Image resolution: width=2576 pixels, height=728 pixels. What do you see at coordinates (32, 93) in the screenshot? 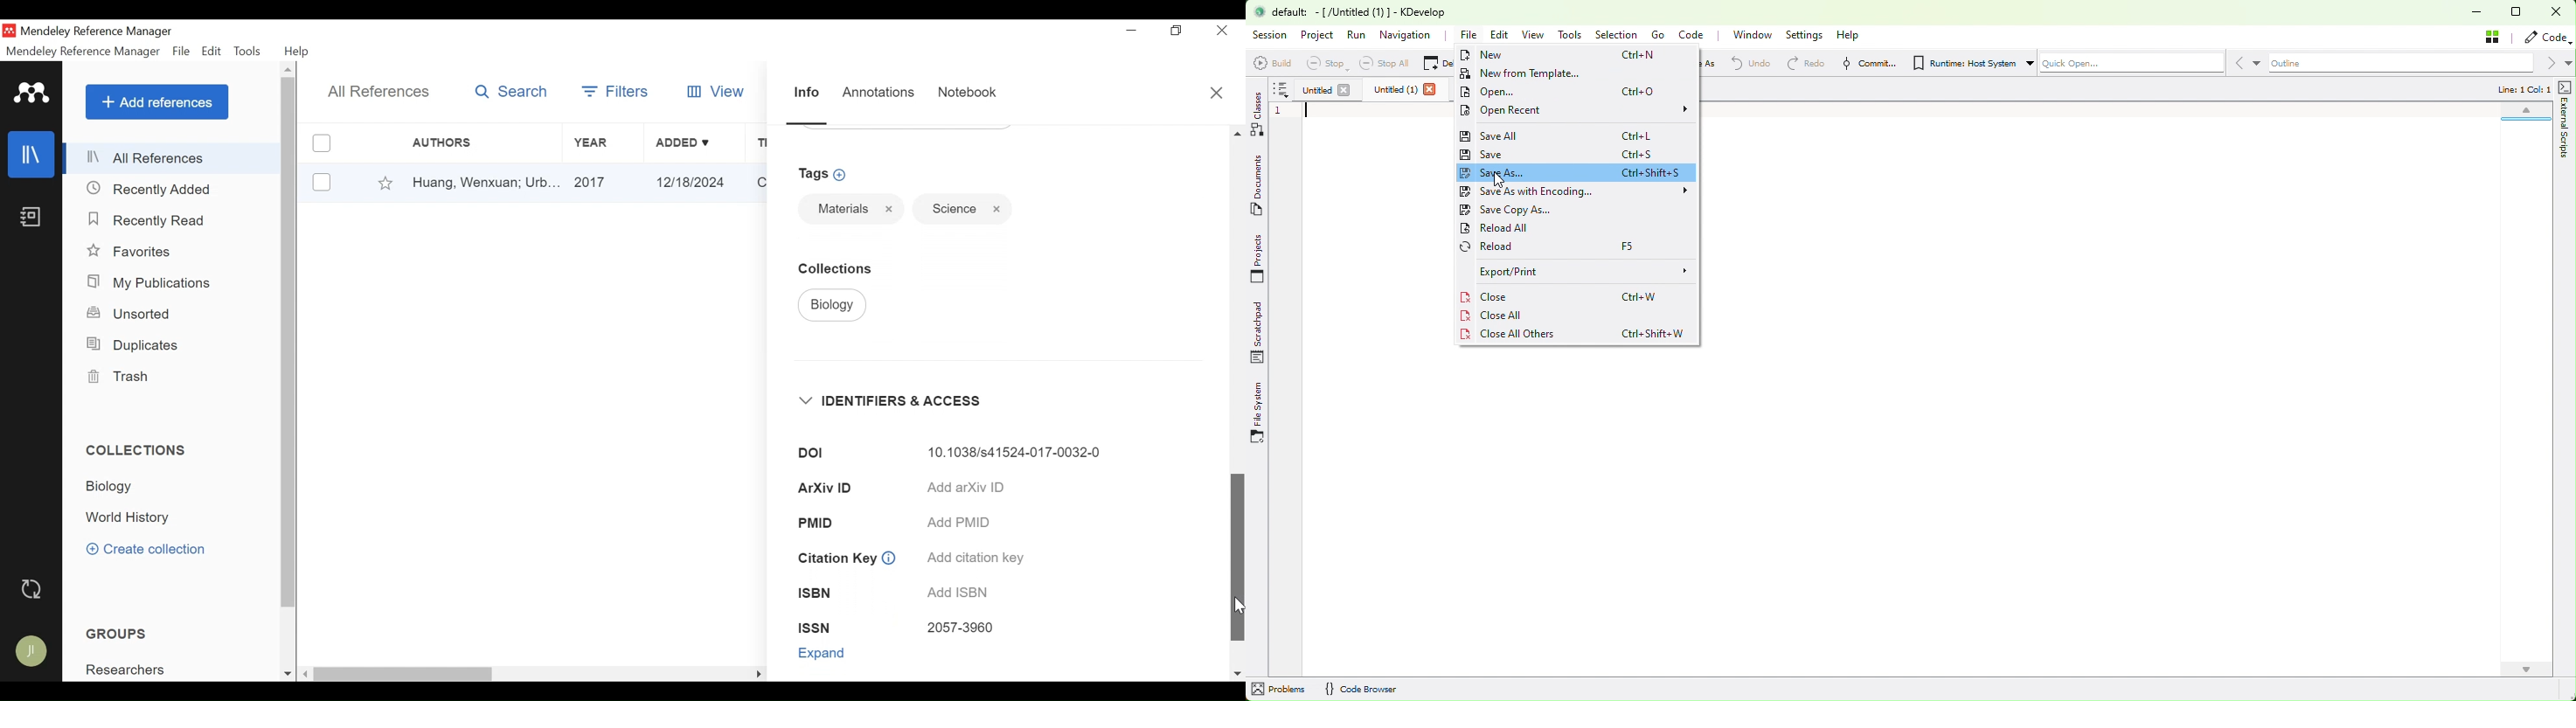
I see `Mendeley ` at bounding box center [32, 93].